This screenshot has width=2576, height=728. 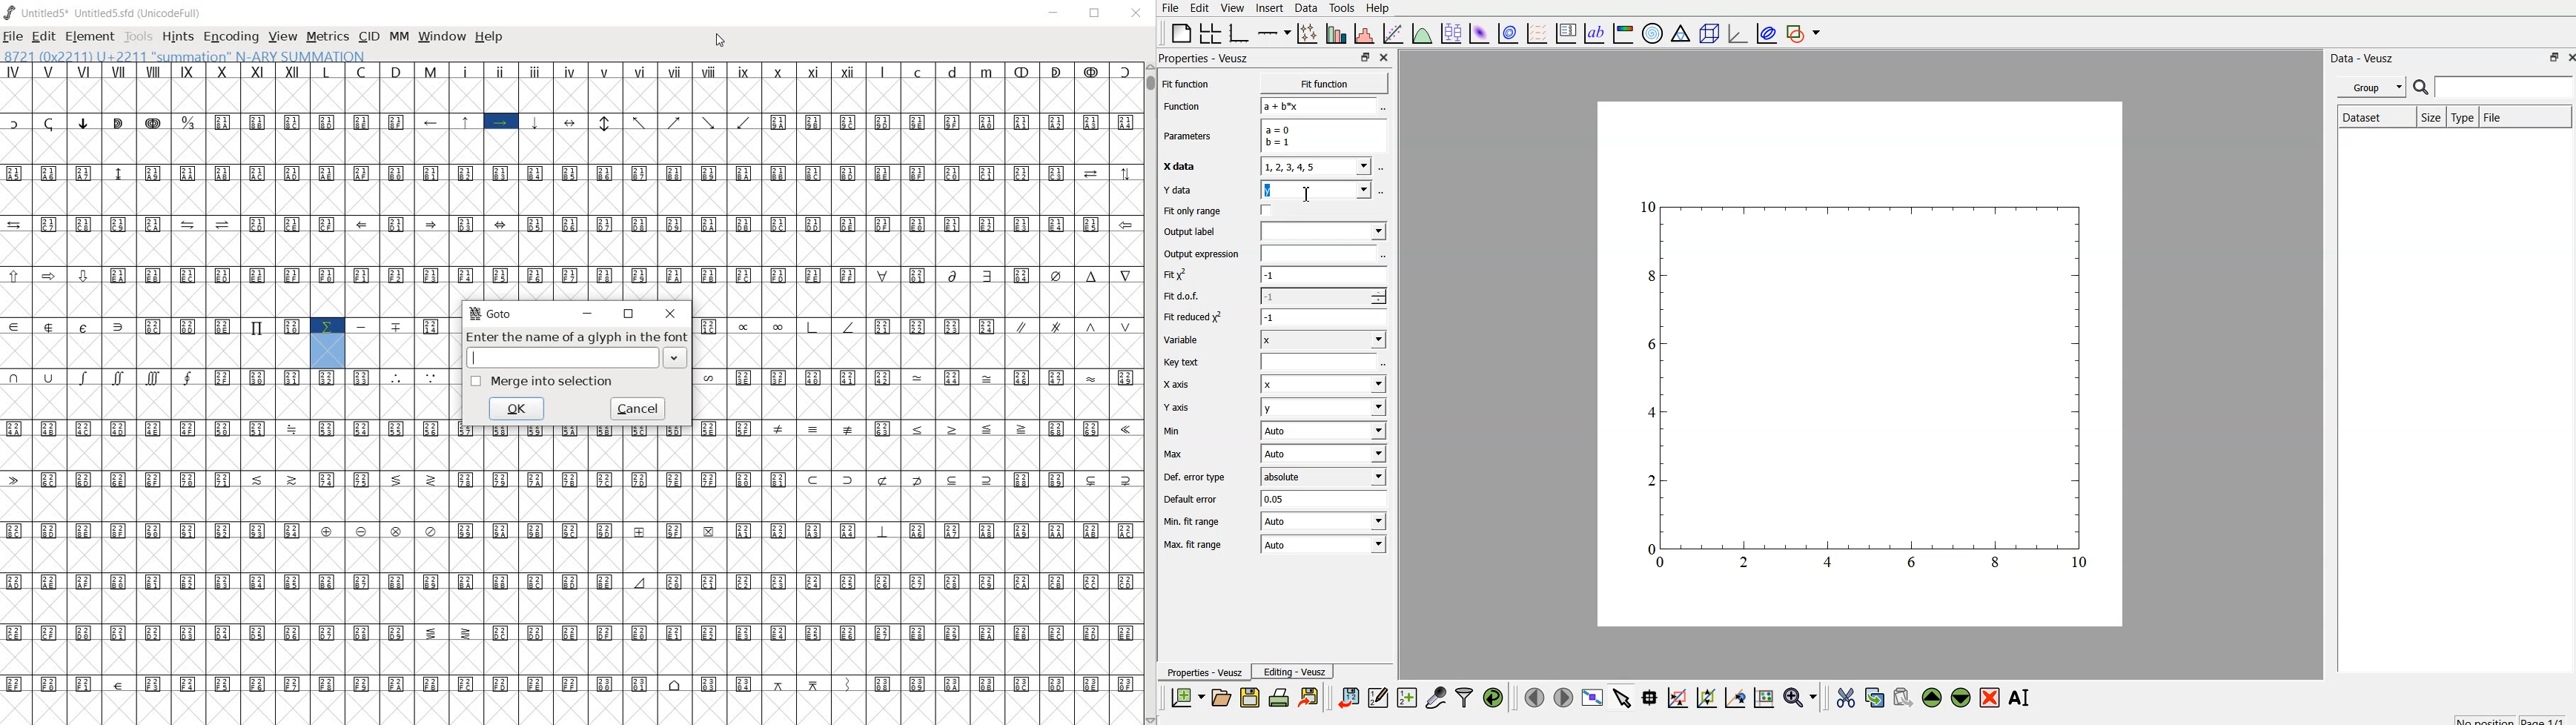 I want to click on special symbols, so click(x=917, y=377).